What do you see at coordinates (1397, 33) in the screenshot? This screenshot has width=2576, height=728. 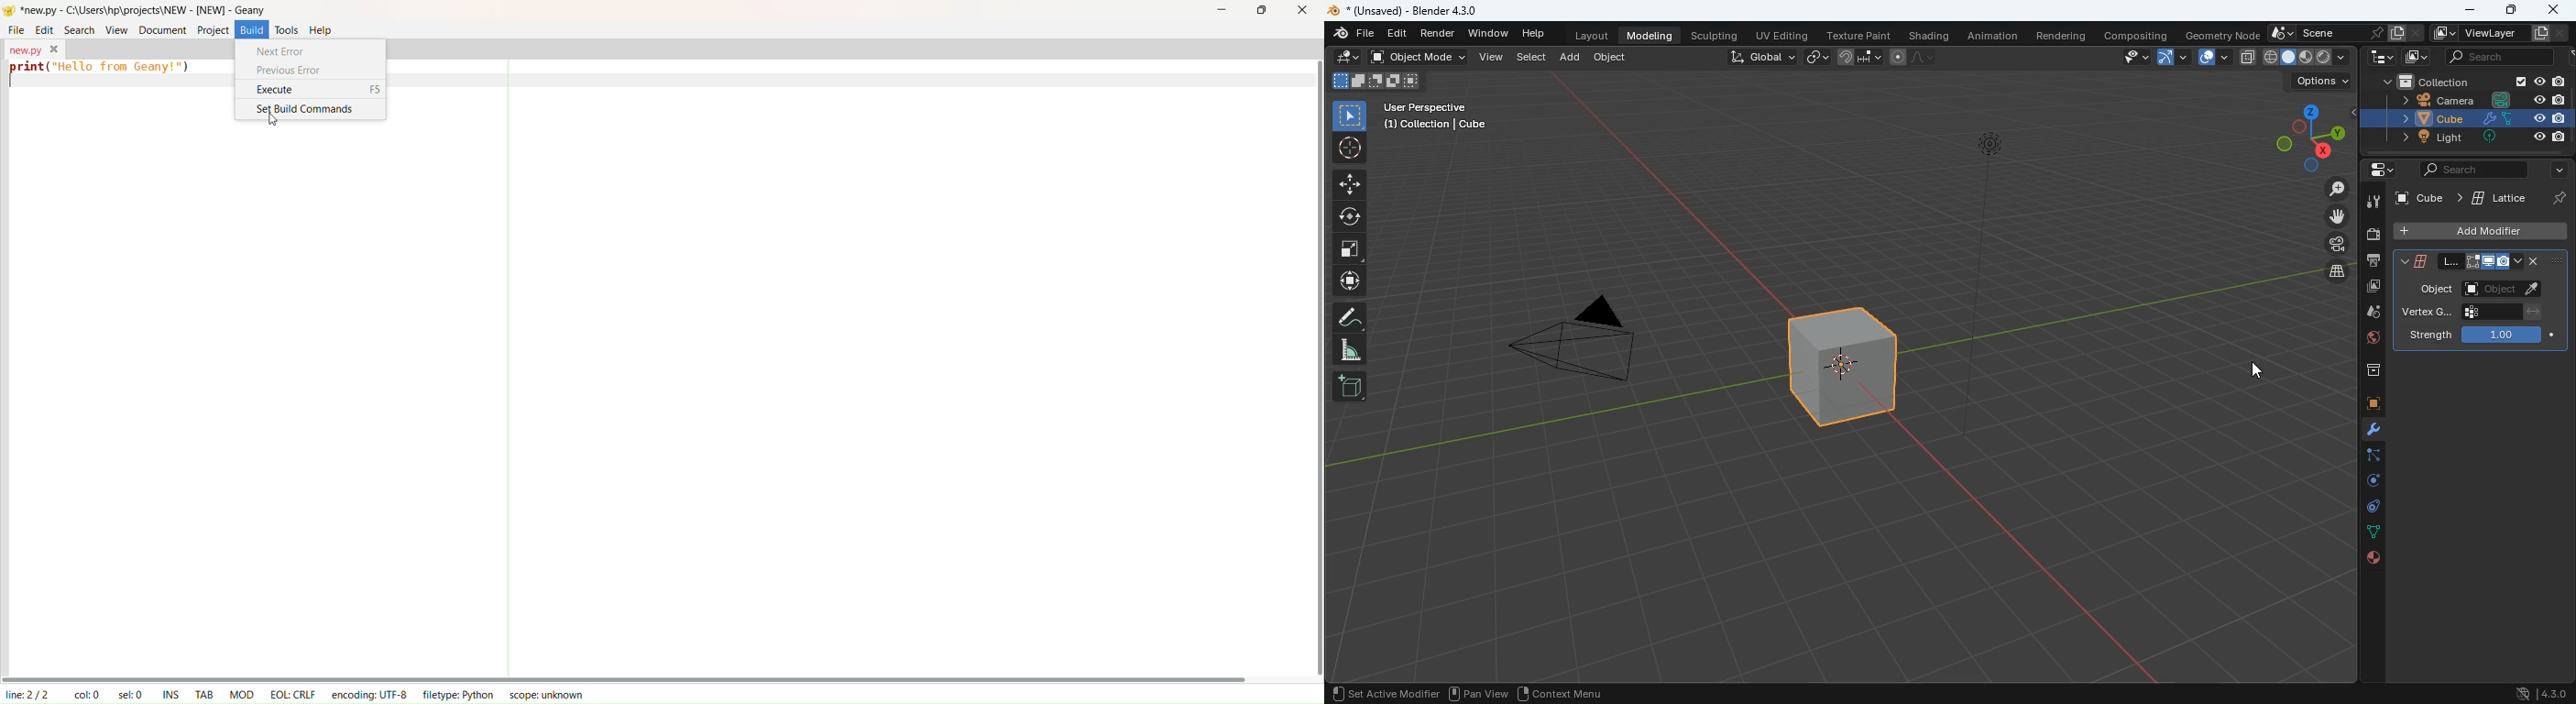 I see `edit` at bounding box center [1397, 33].